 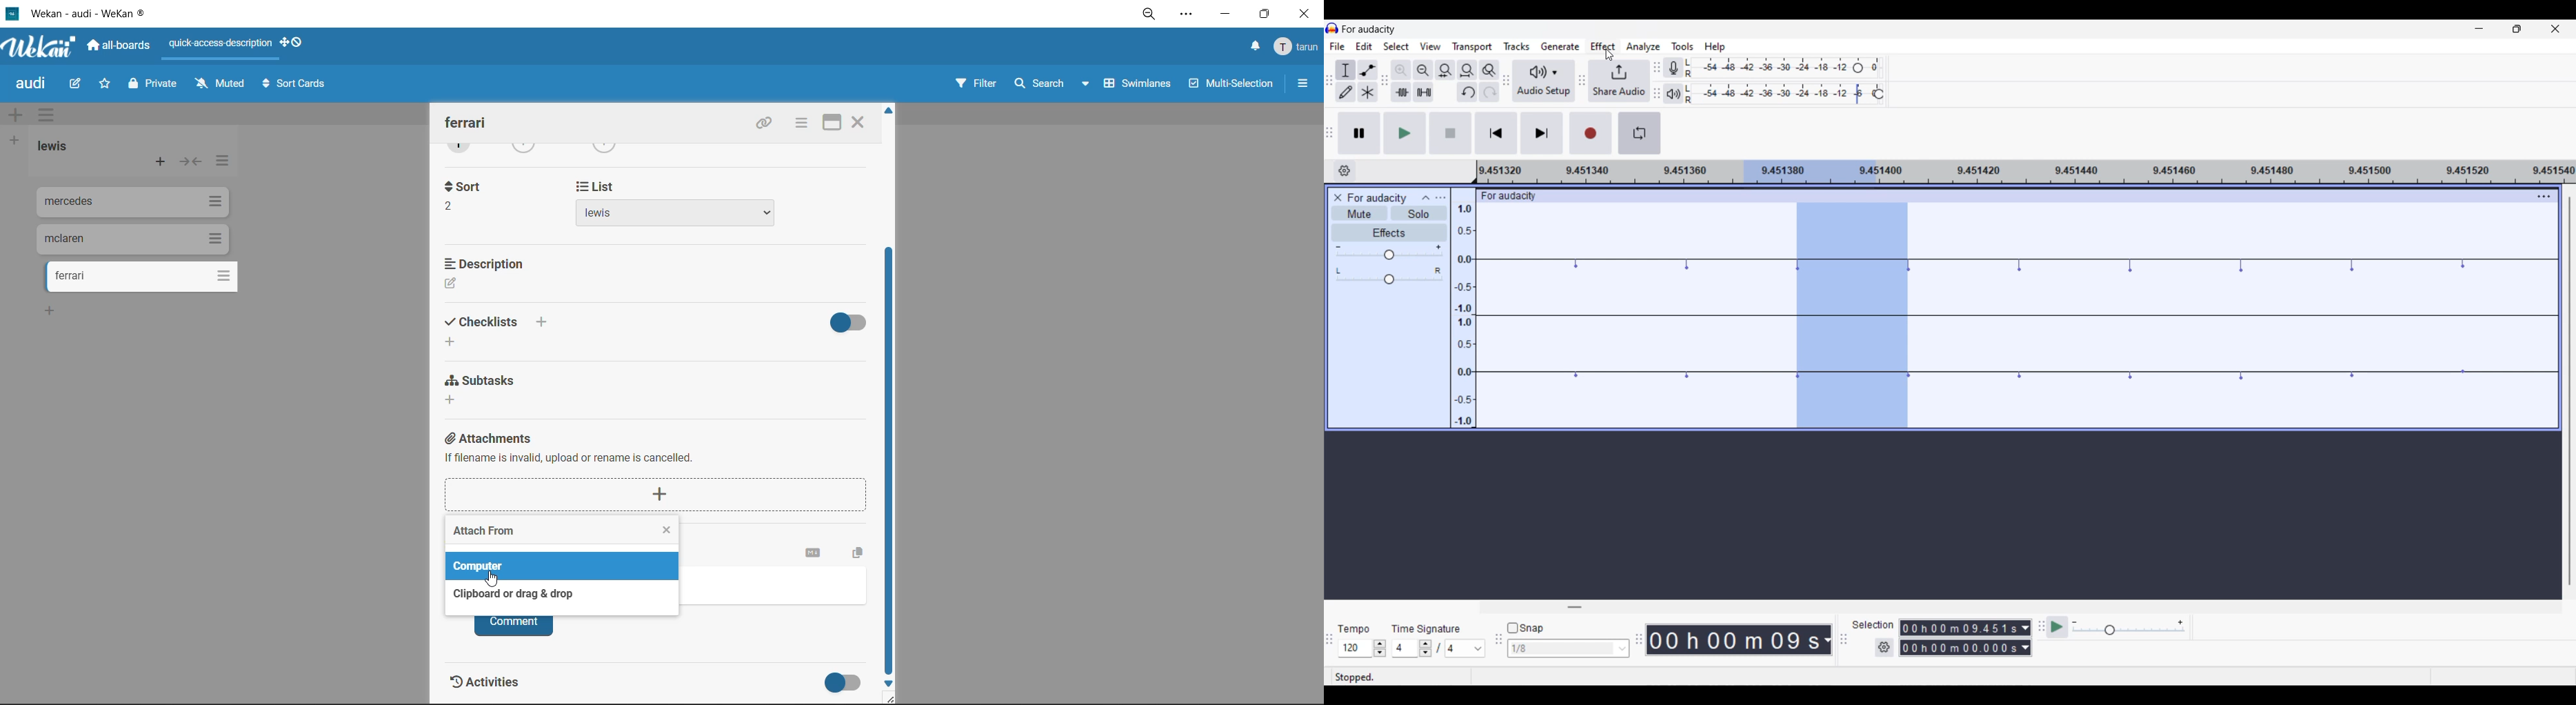 I want to click on Current selection on teack highlighted, so click(x=1854, y=316).